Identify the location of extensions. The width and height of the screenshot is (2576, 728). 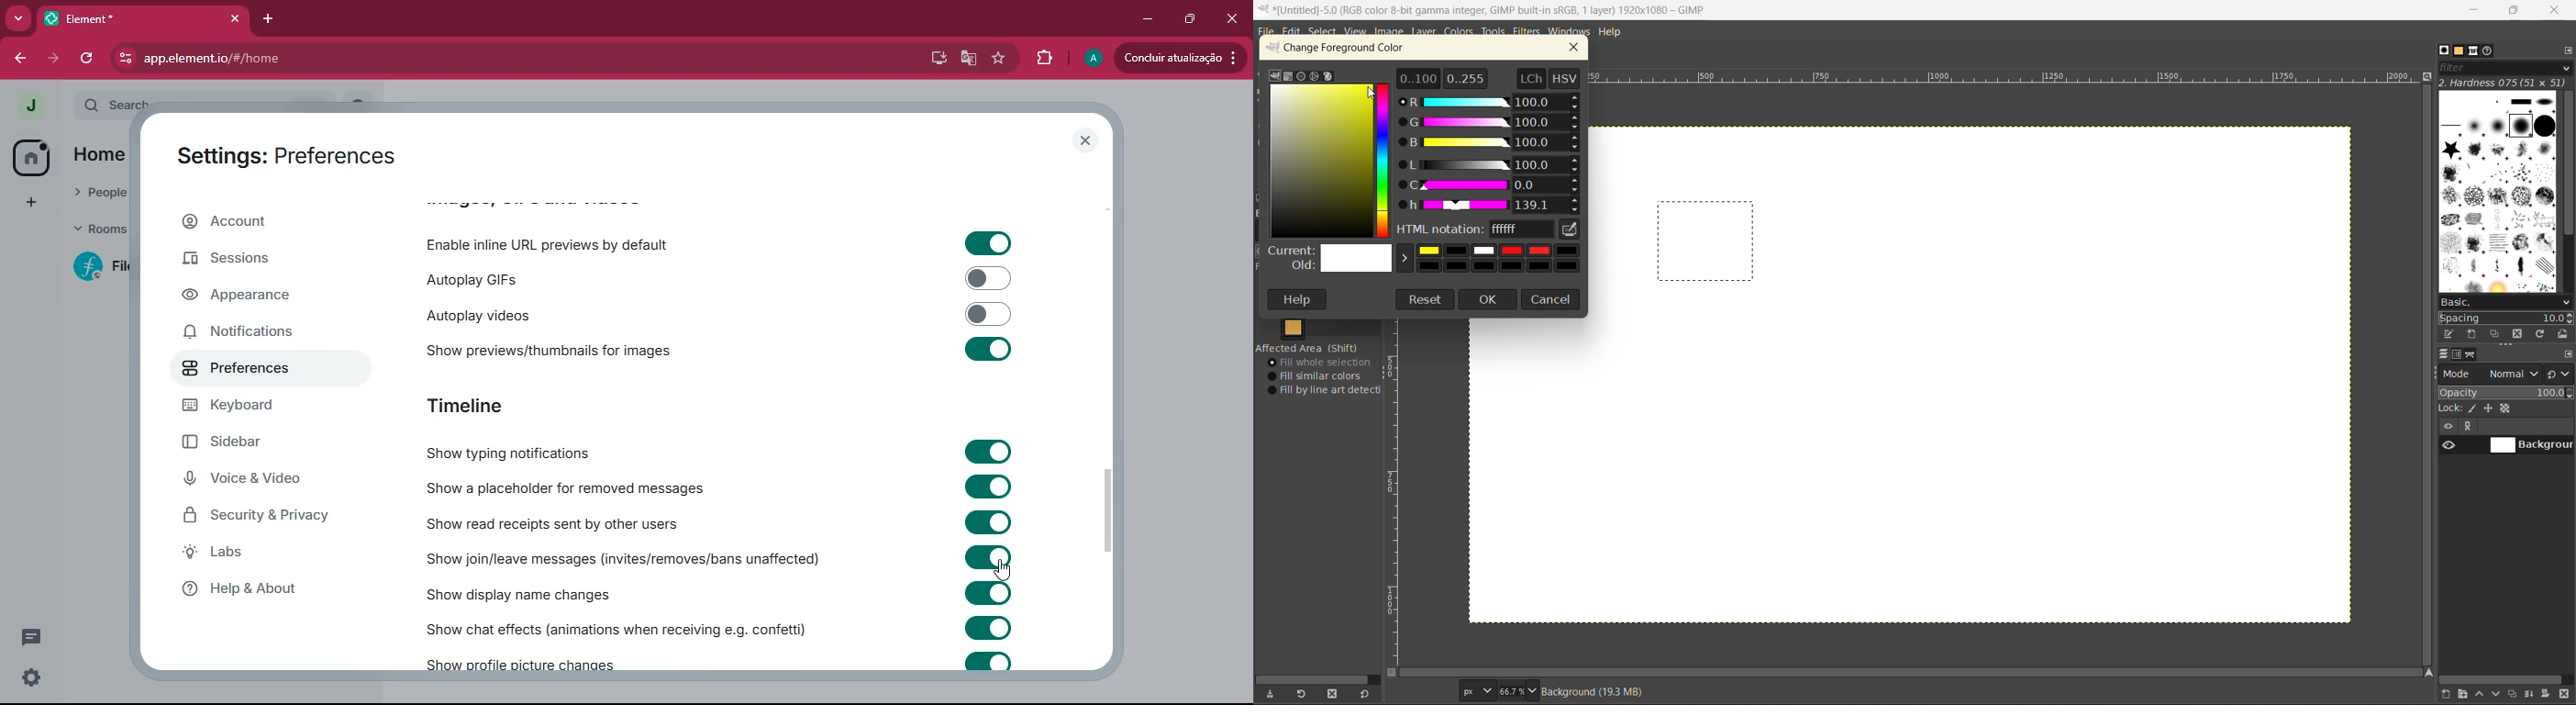
(1044, 59).